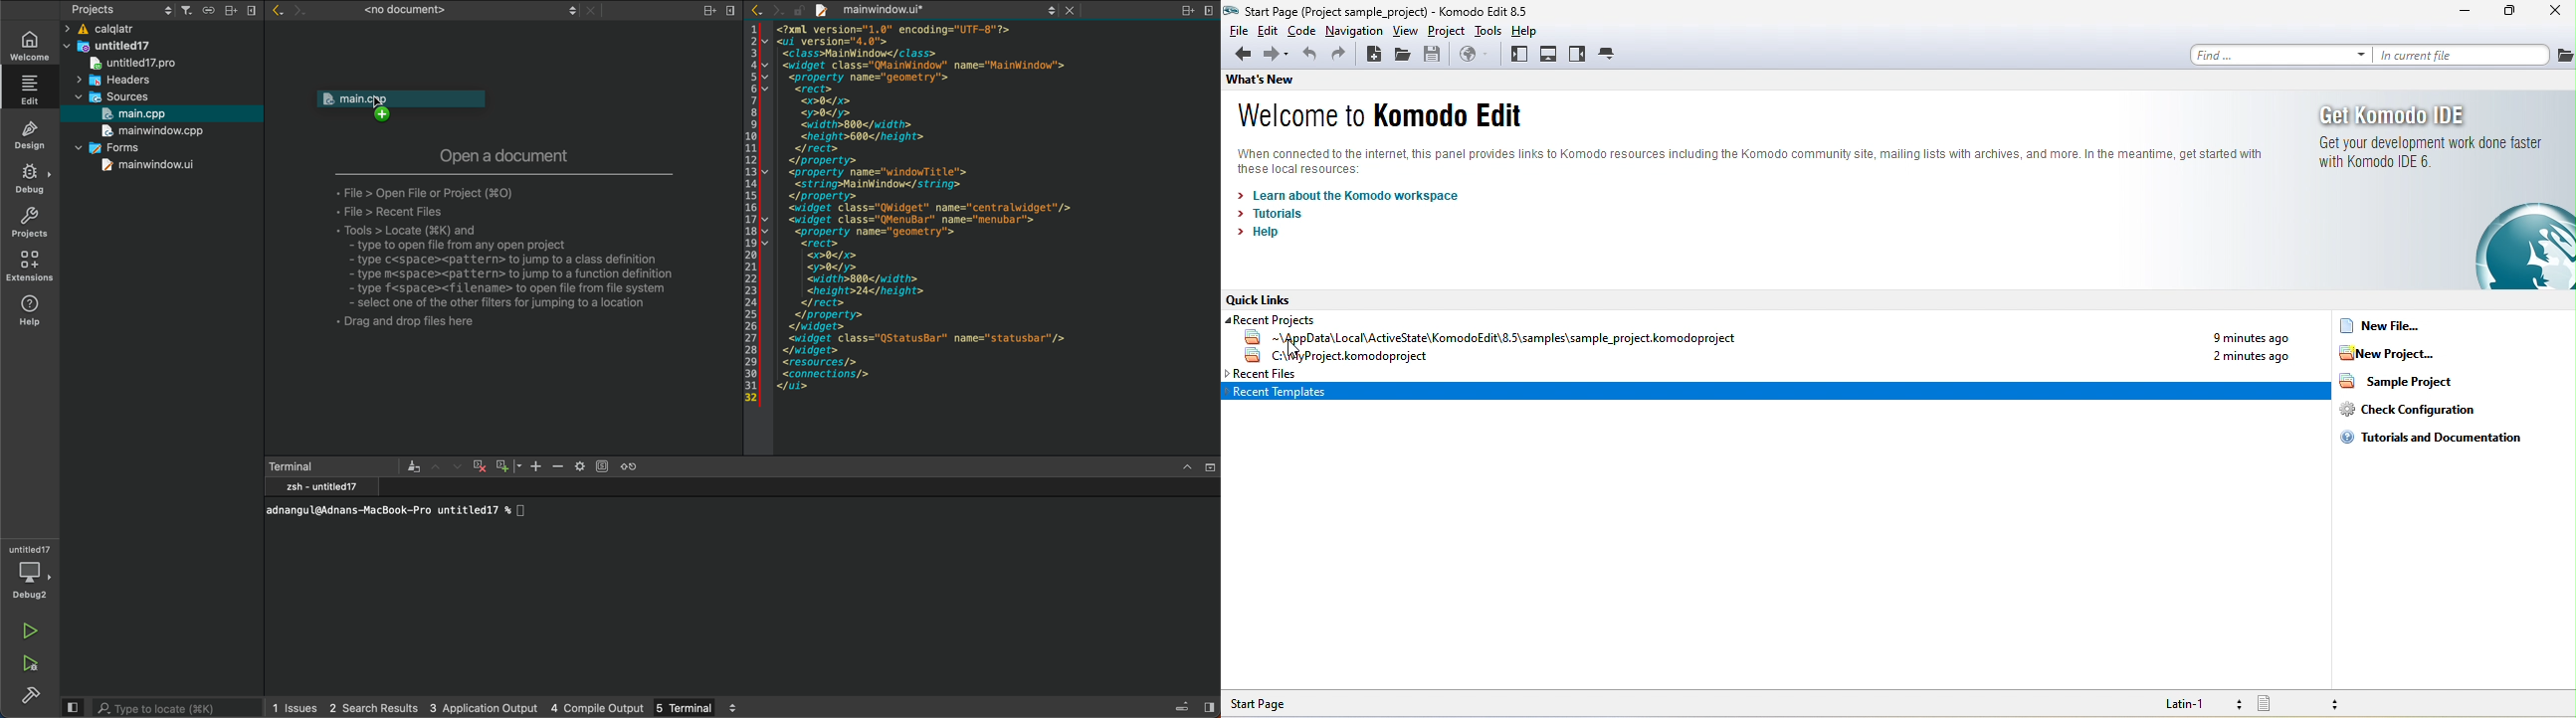  Describe the element at coordinates (120, 11) in the screenshot. I see `projects` at that location.